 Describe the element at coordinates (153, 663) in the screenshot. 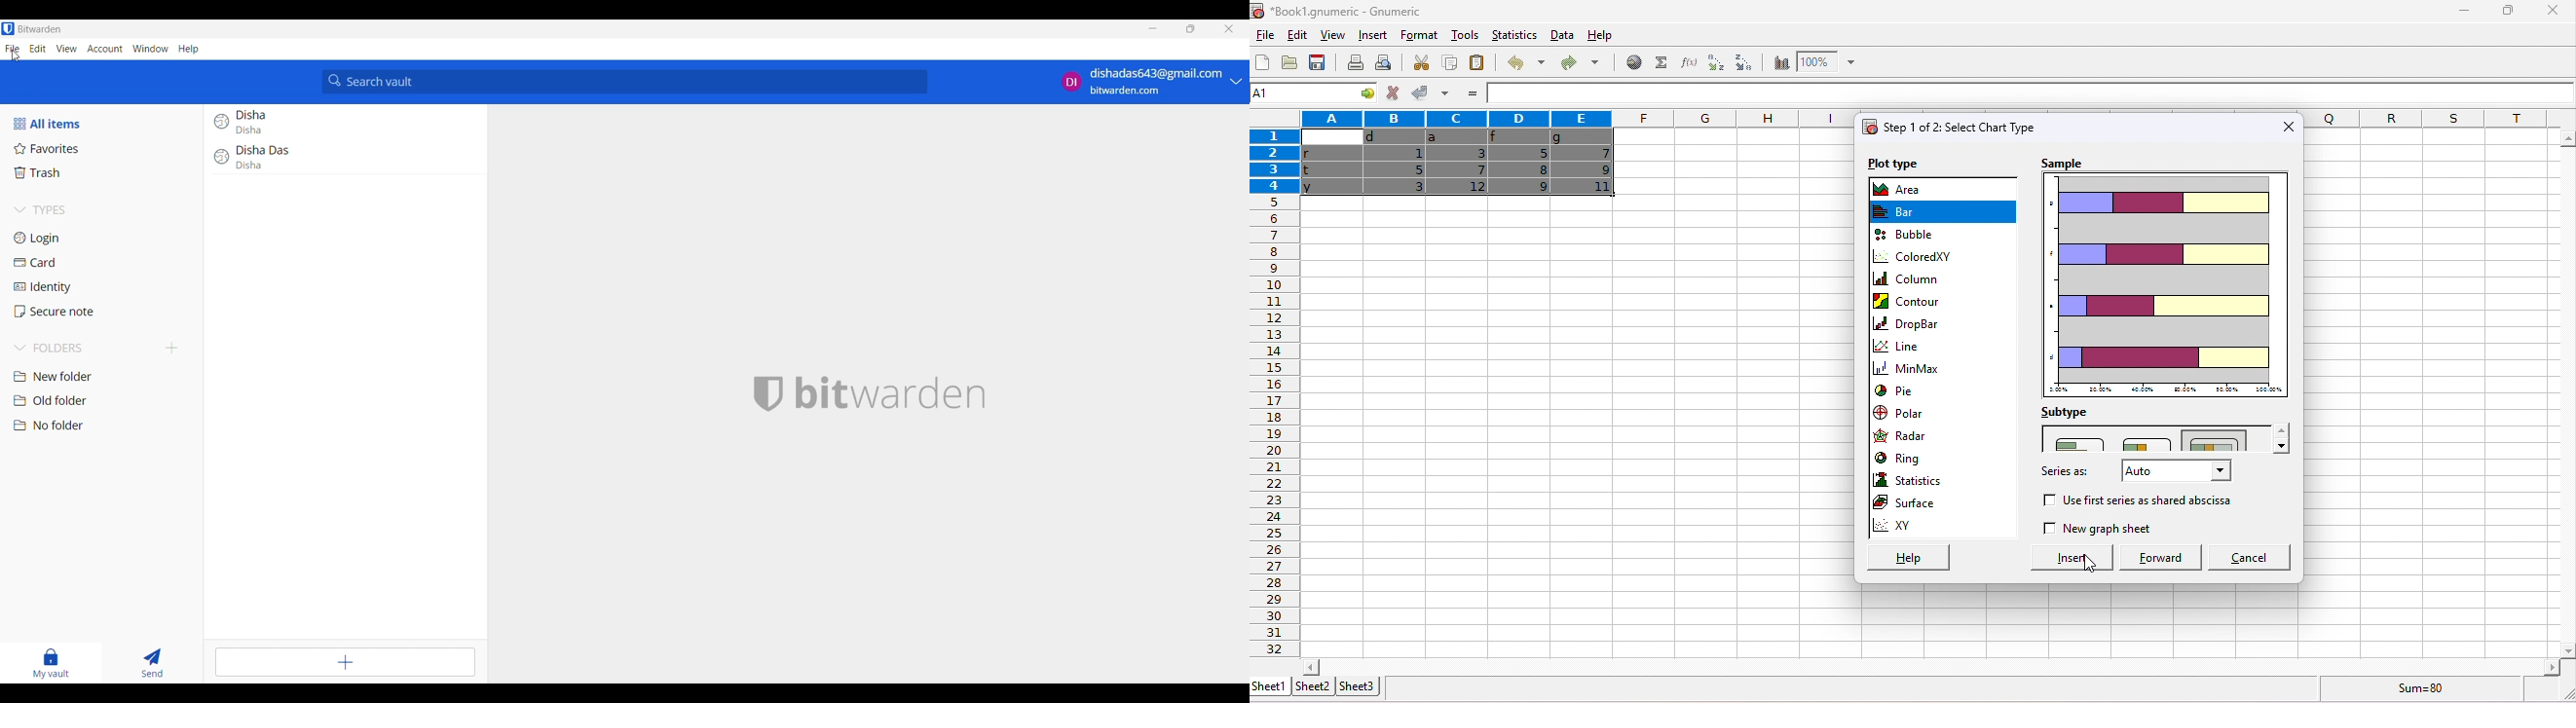

I see `Send` at that location.